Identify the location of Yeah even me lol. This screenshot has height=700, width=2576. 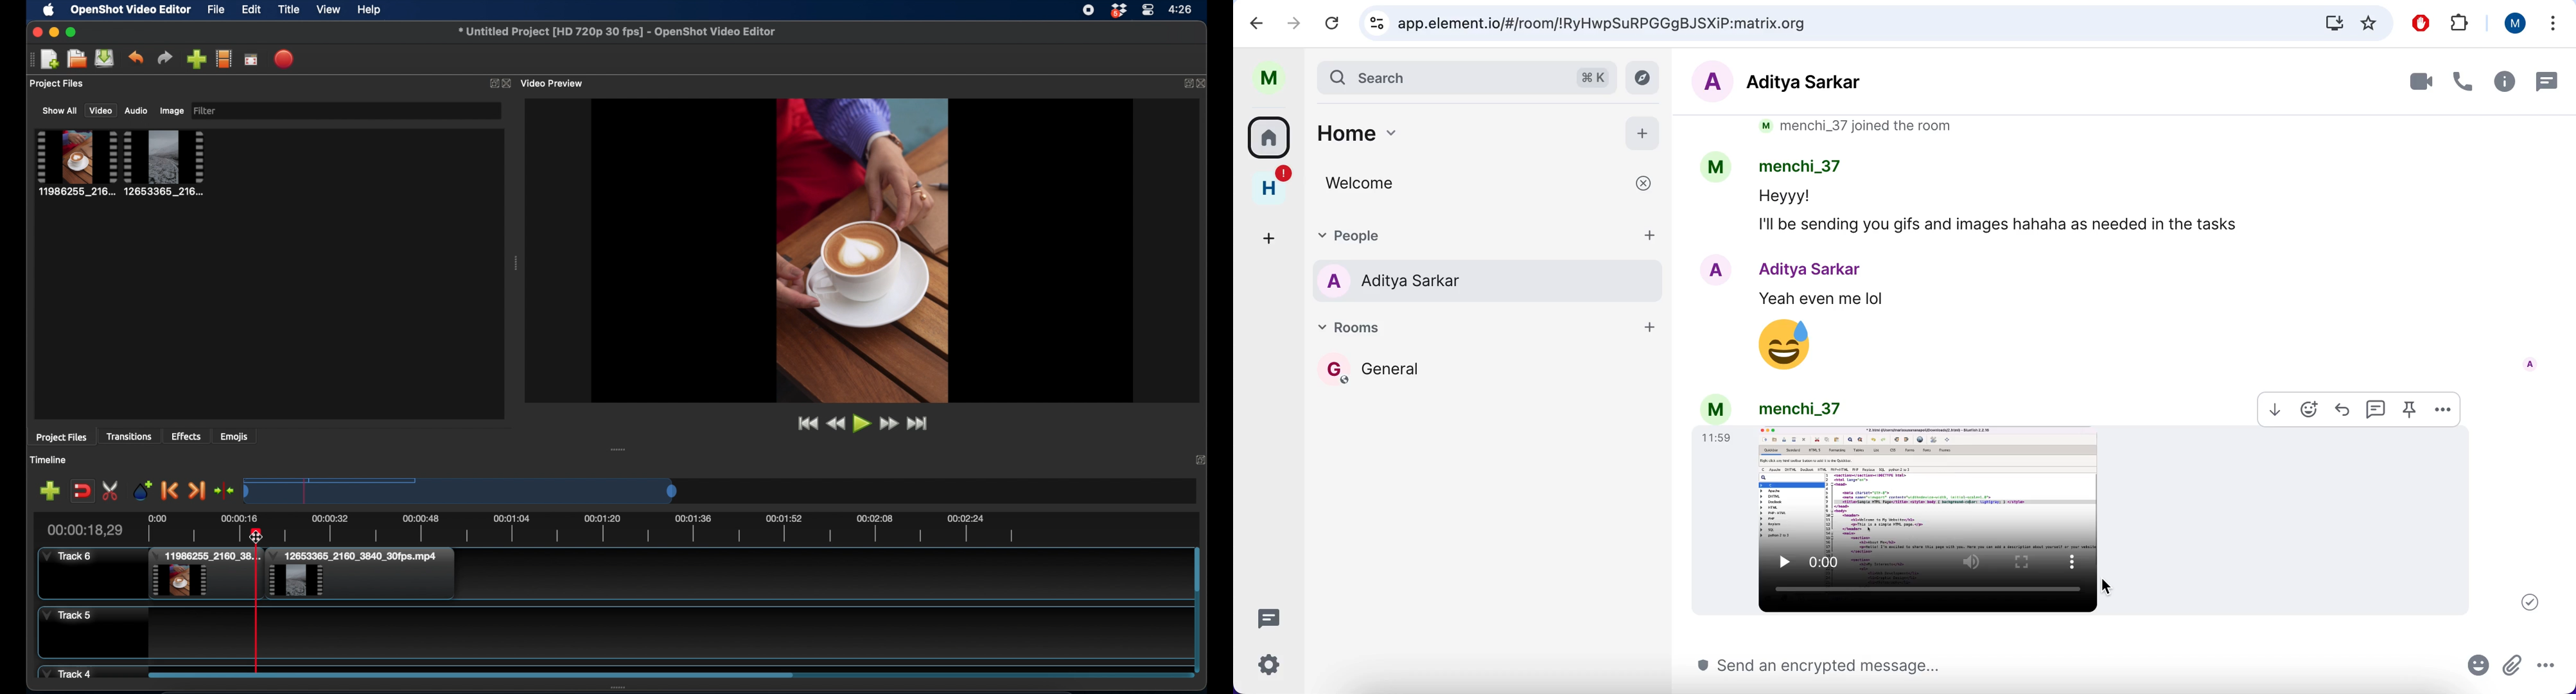
(1810, 299).